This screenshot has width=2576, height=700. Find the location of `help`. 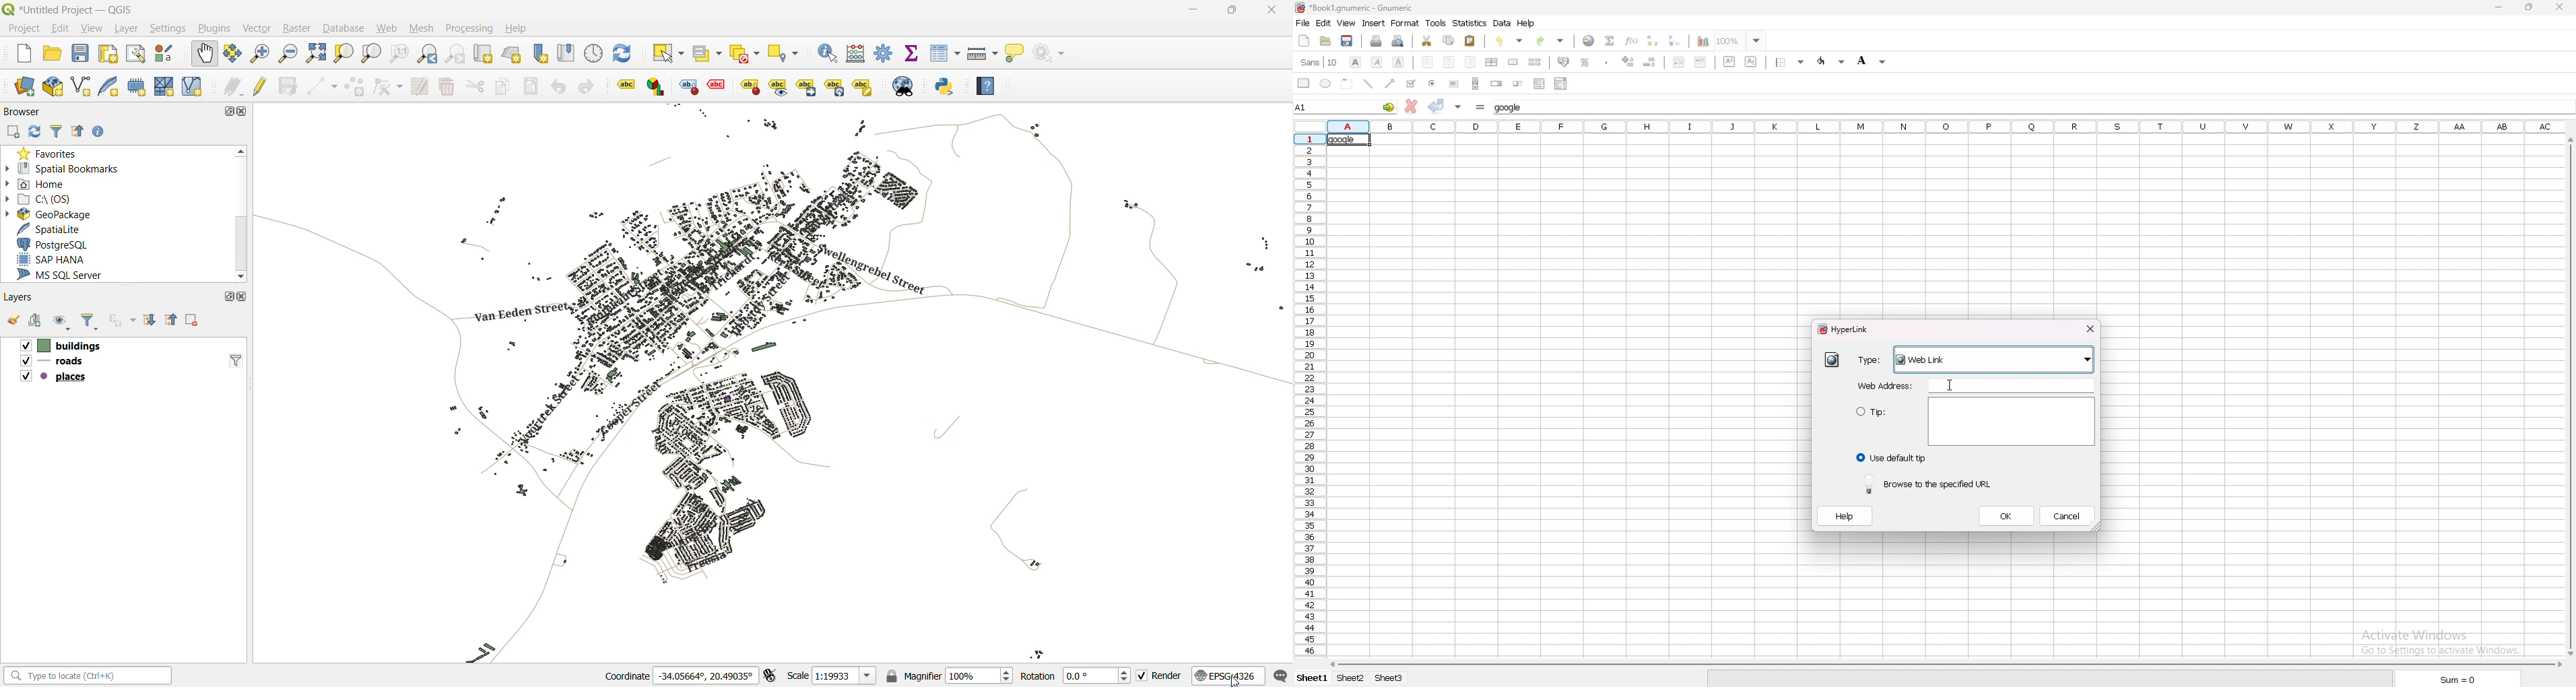

help is located at coordinates (1527, 23).